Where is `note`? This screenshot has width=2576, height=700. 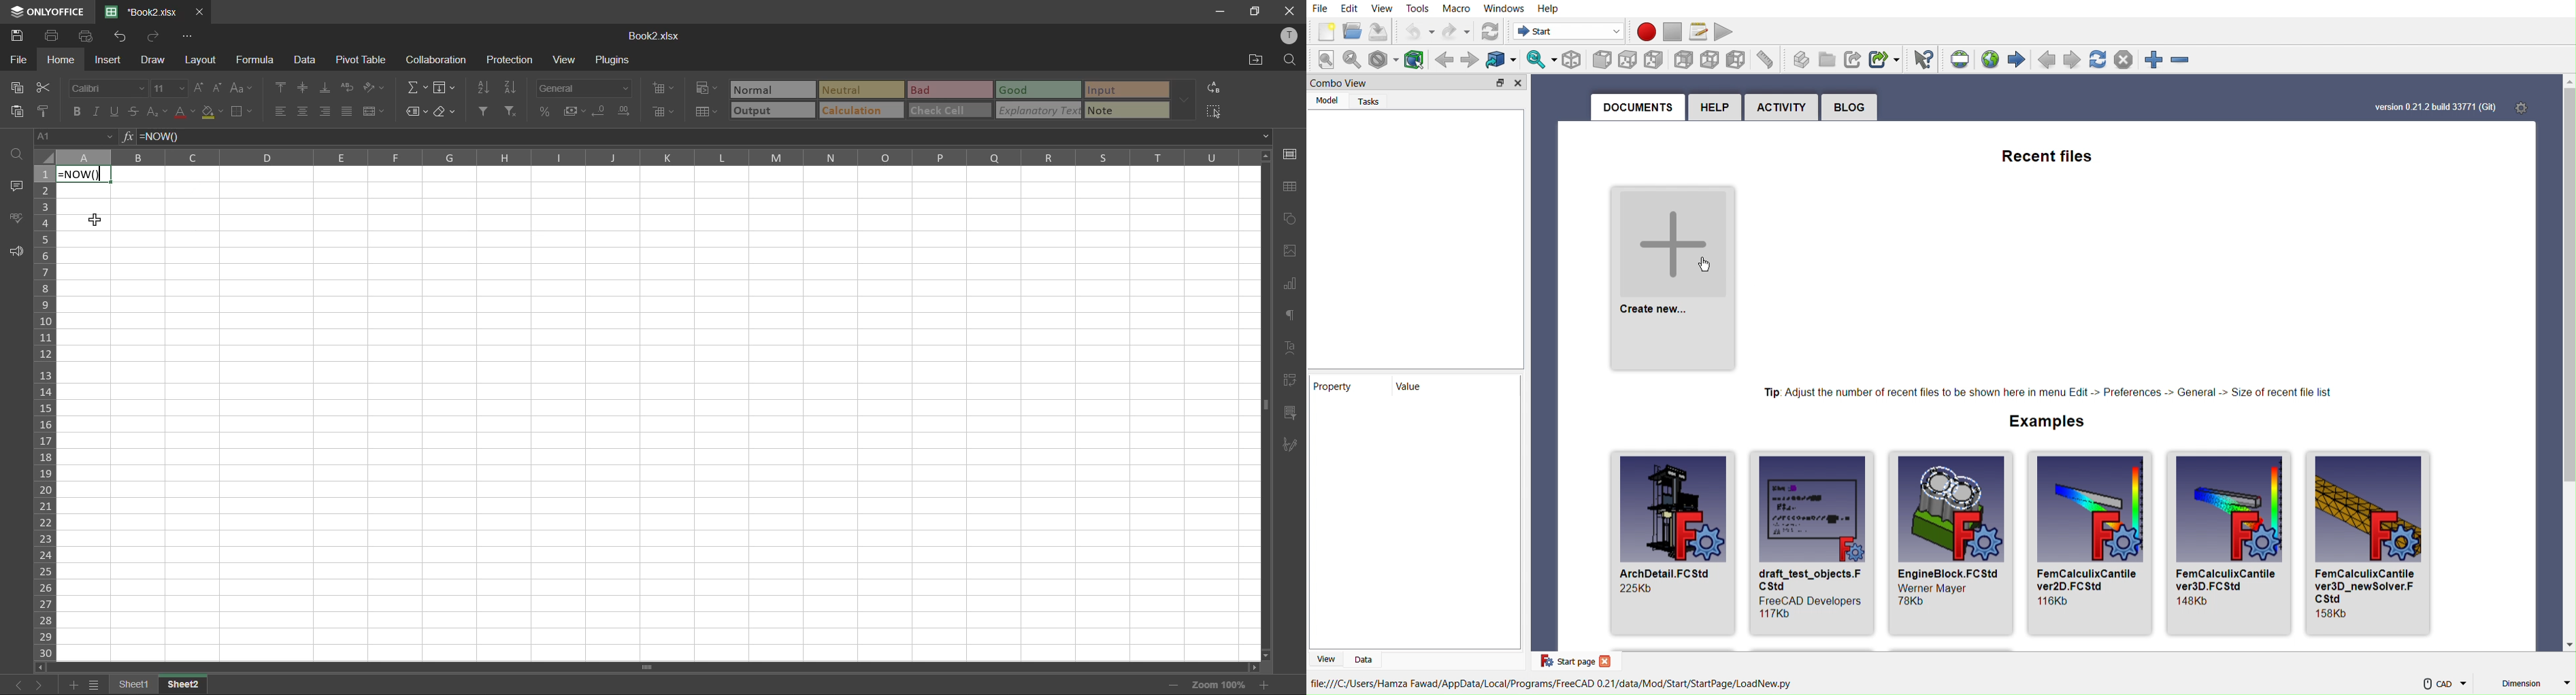
note is located at coordinates (1128, 109).